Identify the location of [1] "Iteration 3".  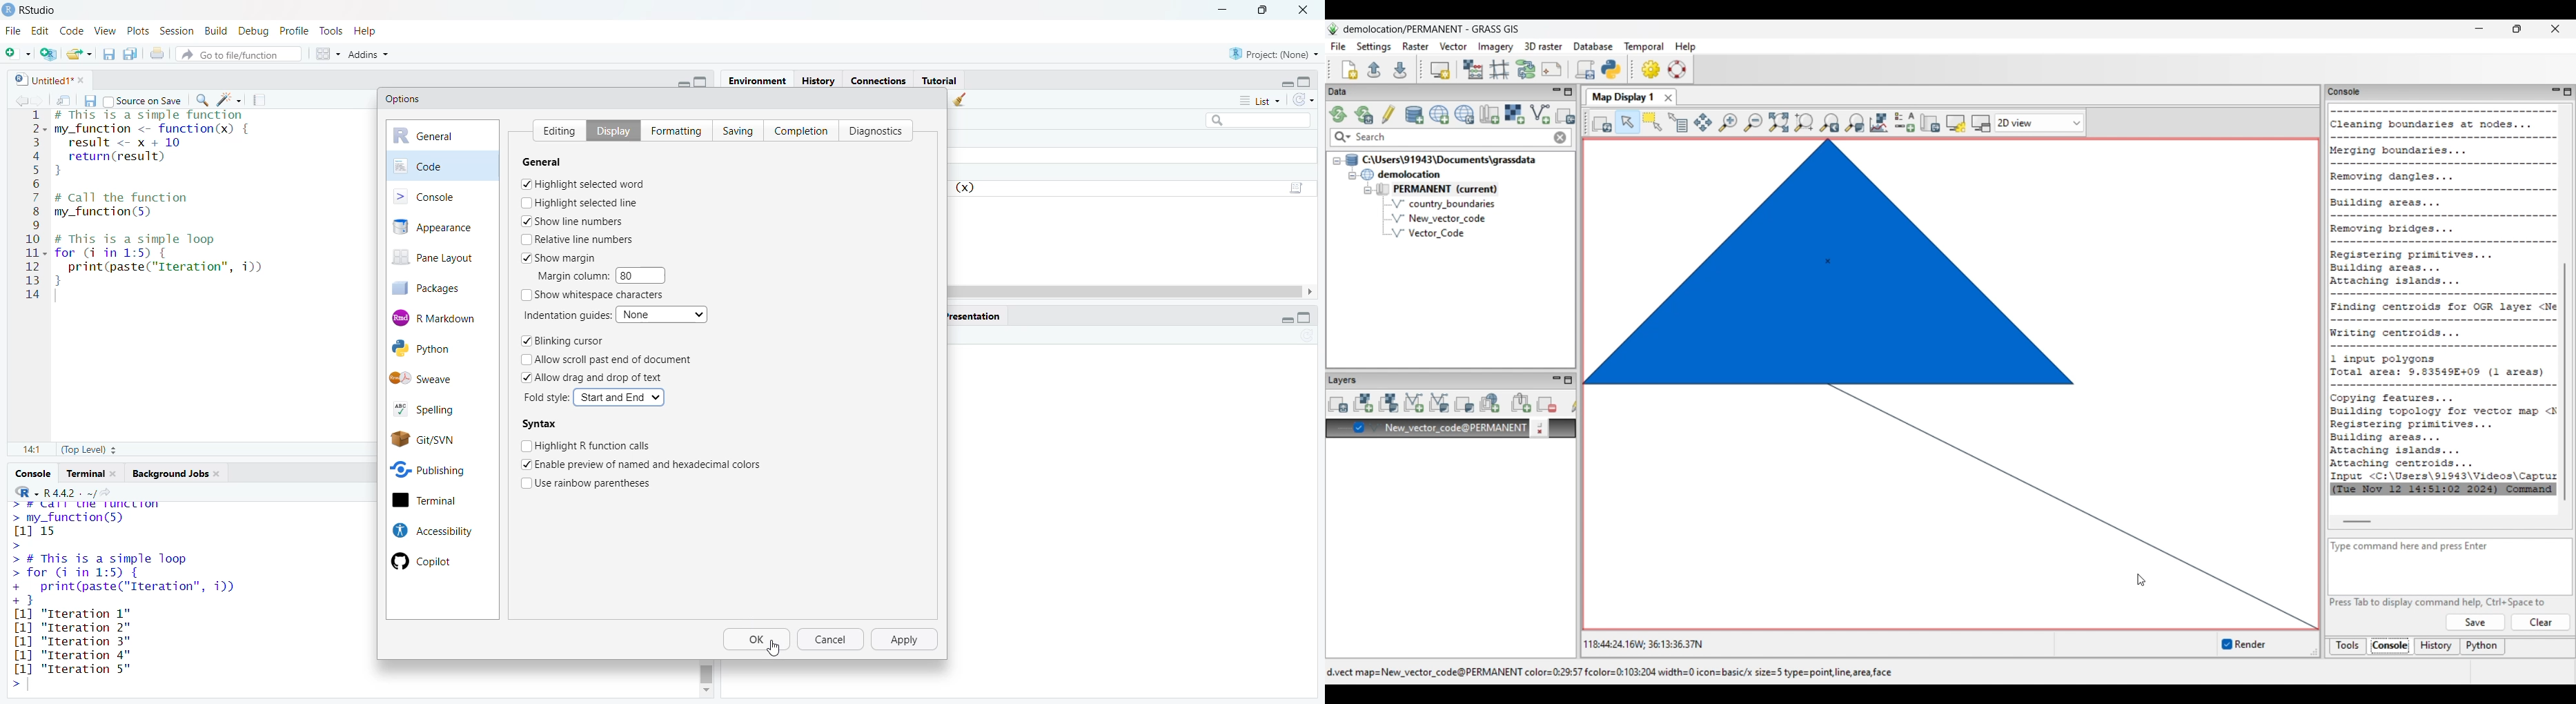
(70, 655).